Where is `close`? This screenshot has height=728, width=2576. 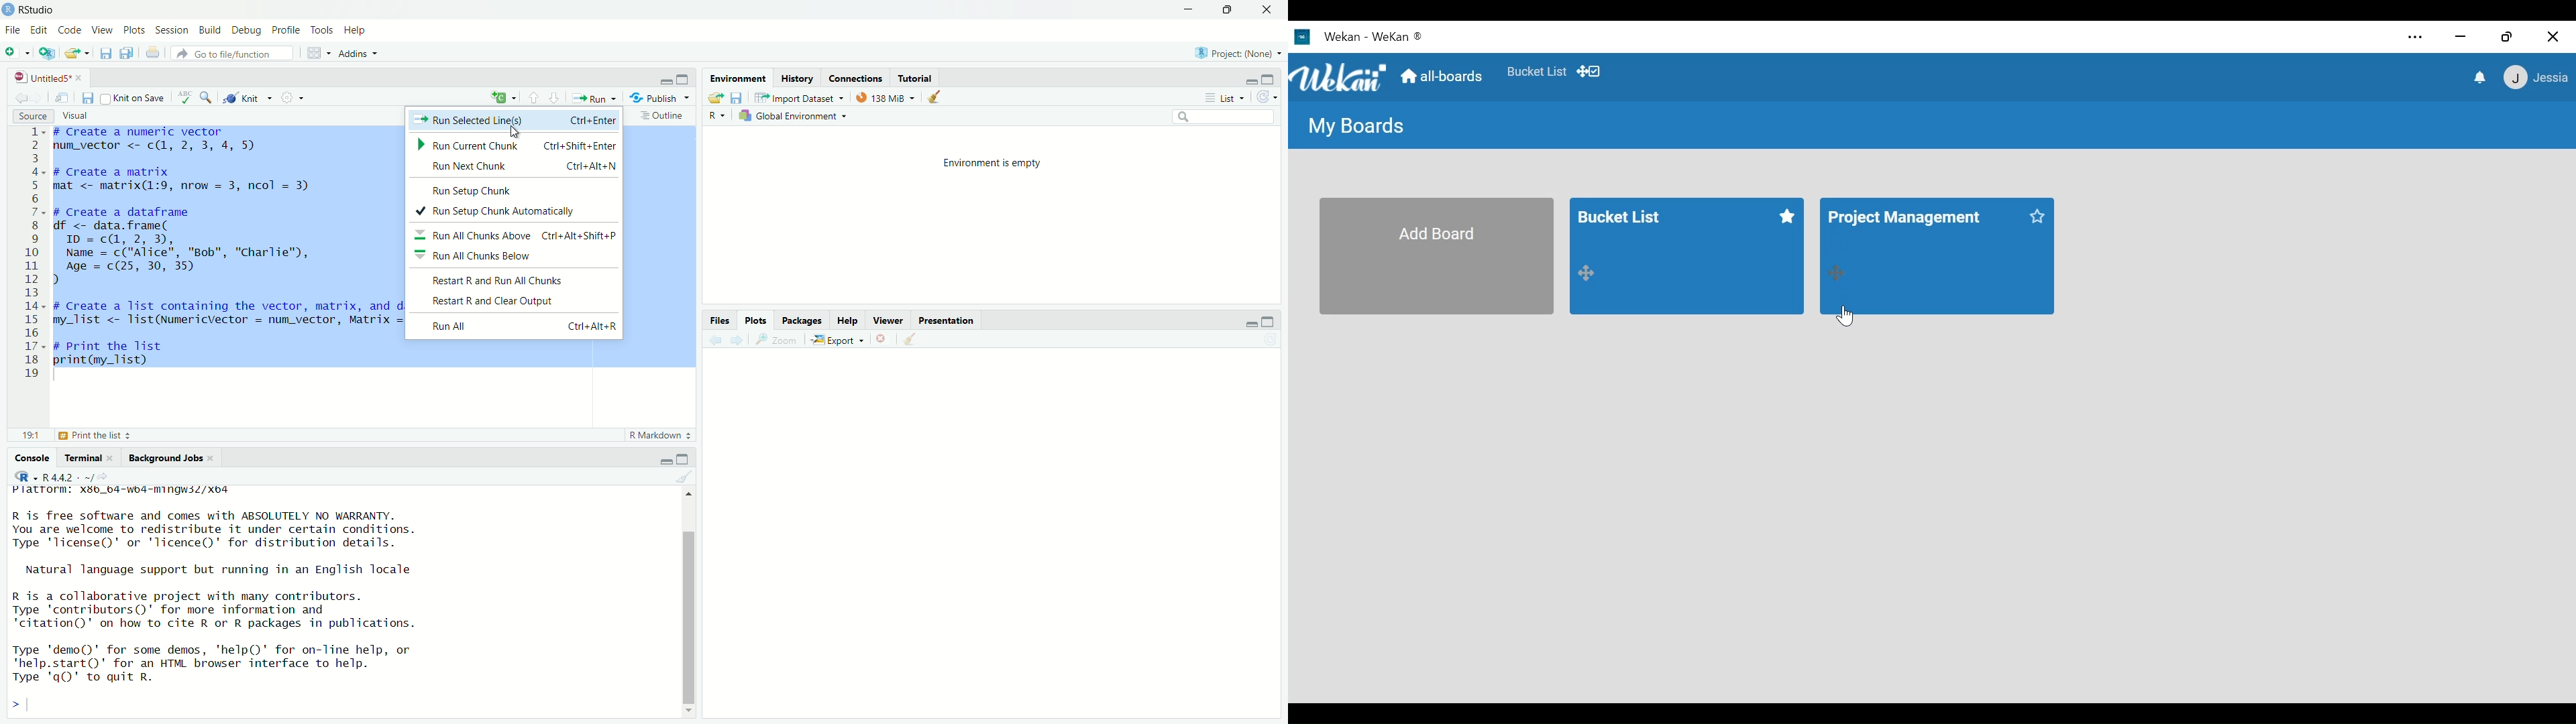 close is located at coordinates (888, 340).